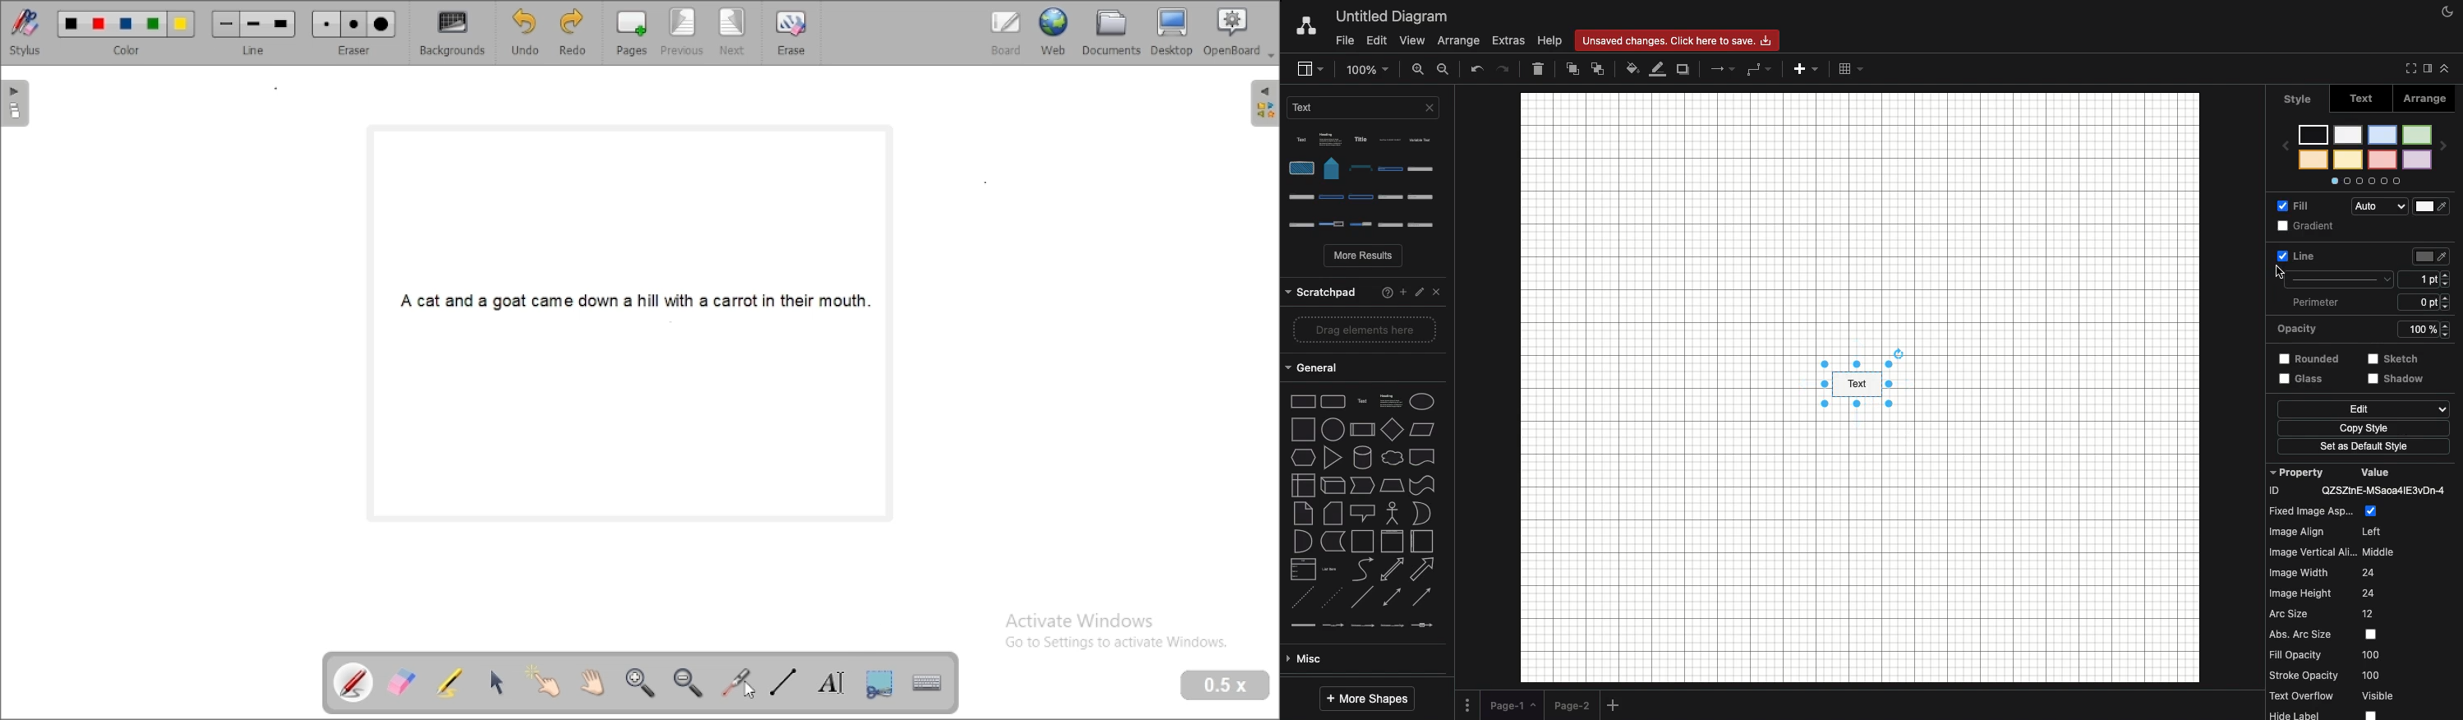 This screenshot has height=728, width=2464. Describe the element at coordinates (1342, 41) in the screenshot. I see `File` at that location.